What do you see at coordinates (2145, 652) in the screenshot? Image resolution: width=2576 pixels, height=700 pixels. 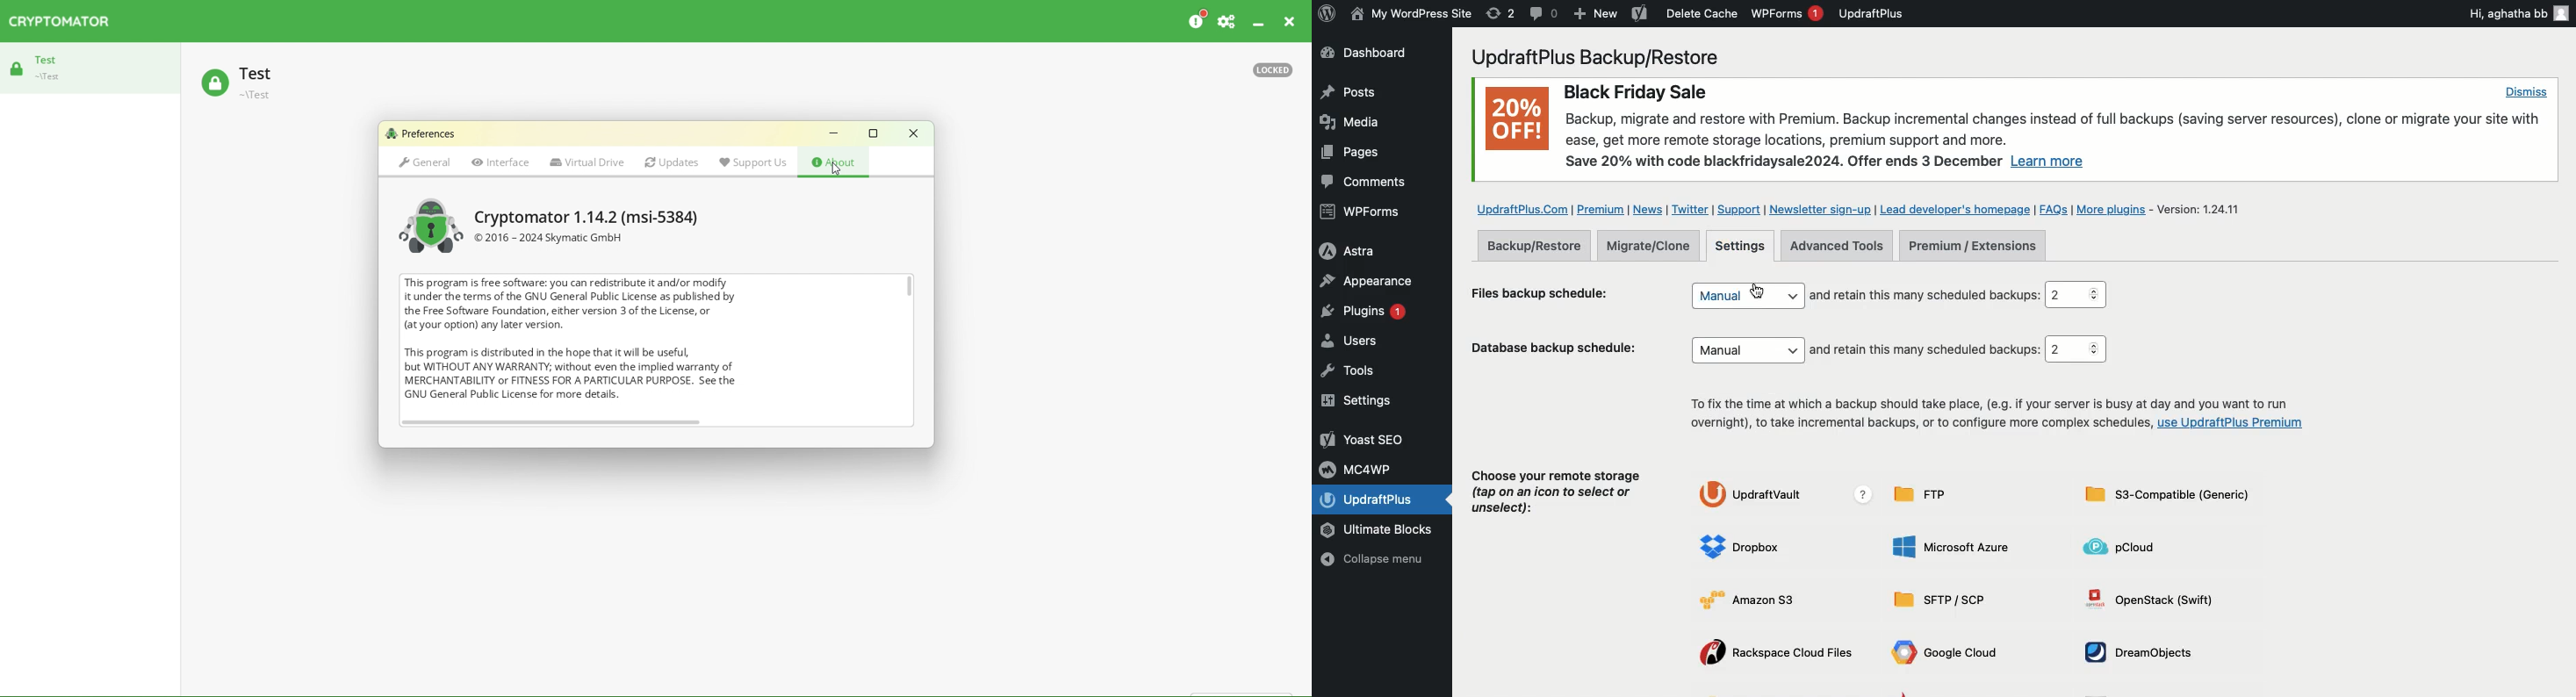 I see `DreamObjects` at bounding box center [2145, 652].